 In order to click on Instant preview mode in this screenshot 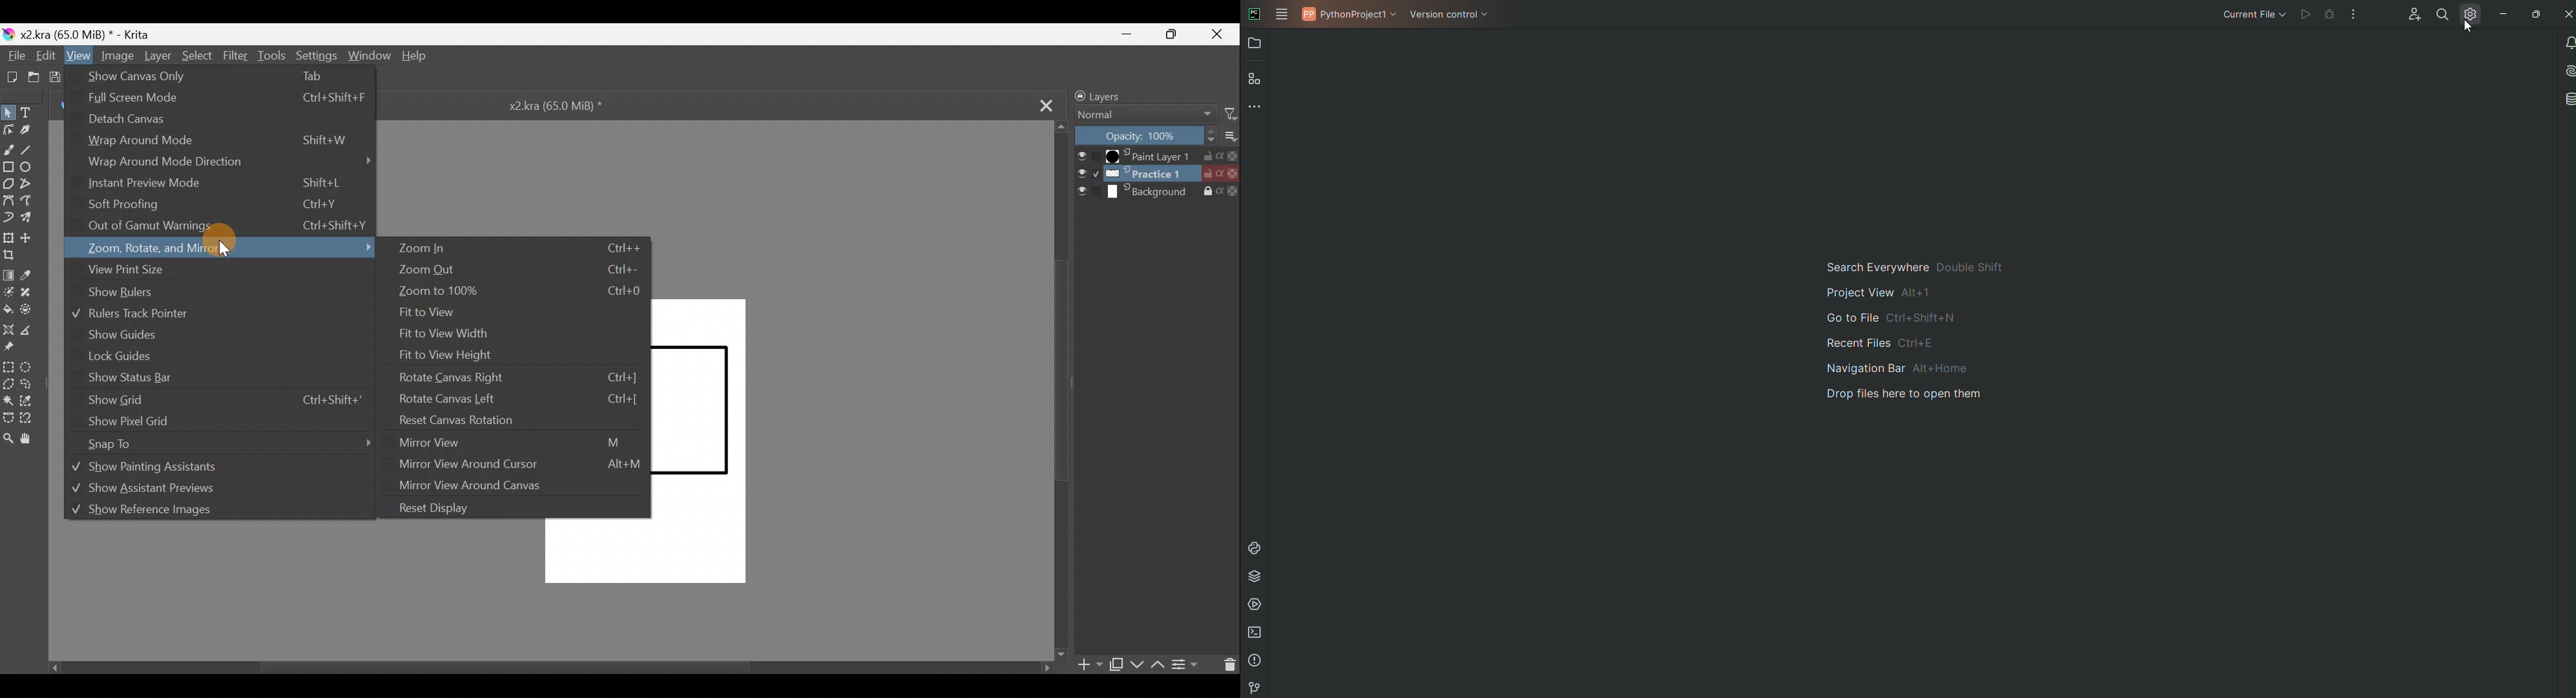, I will do `click(215, 184)`.